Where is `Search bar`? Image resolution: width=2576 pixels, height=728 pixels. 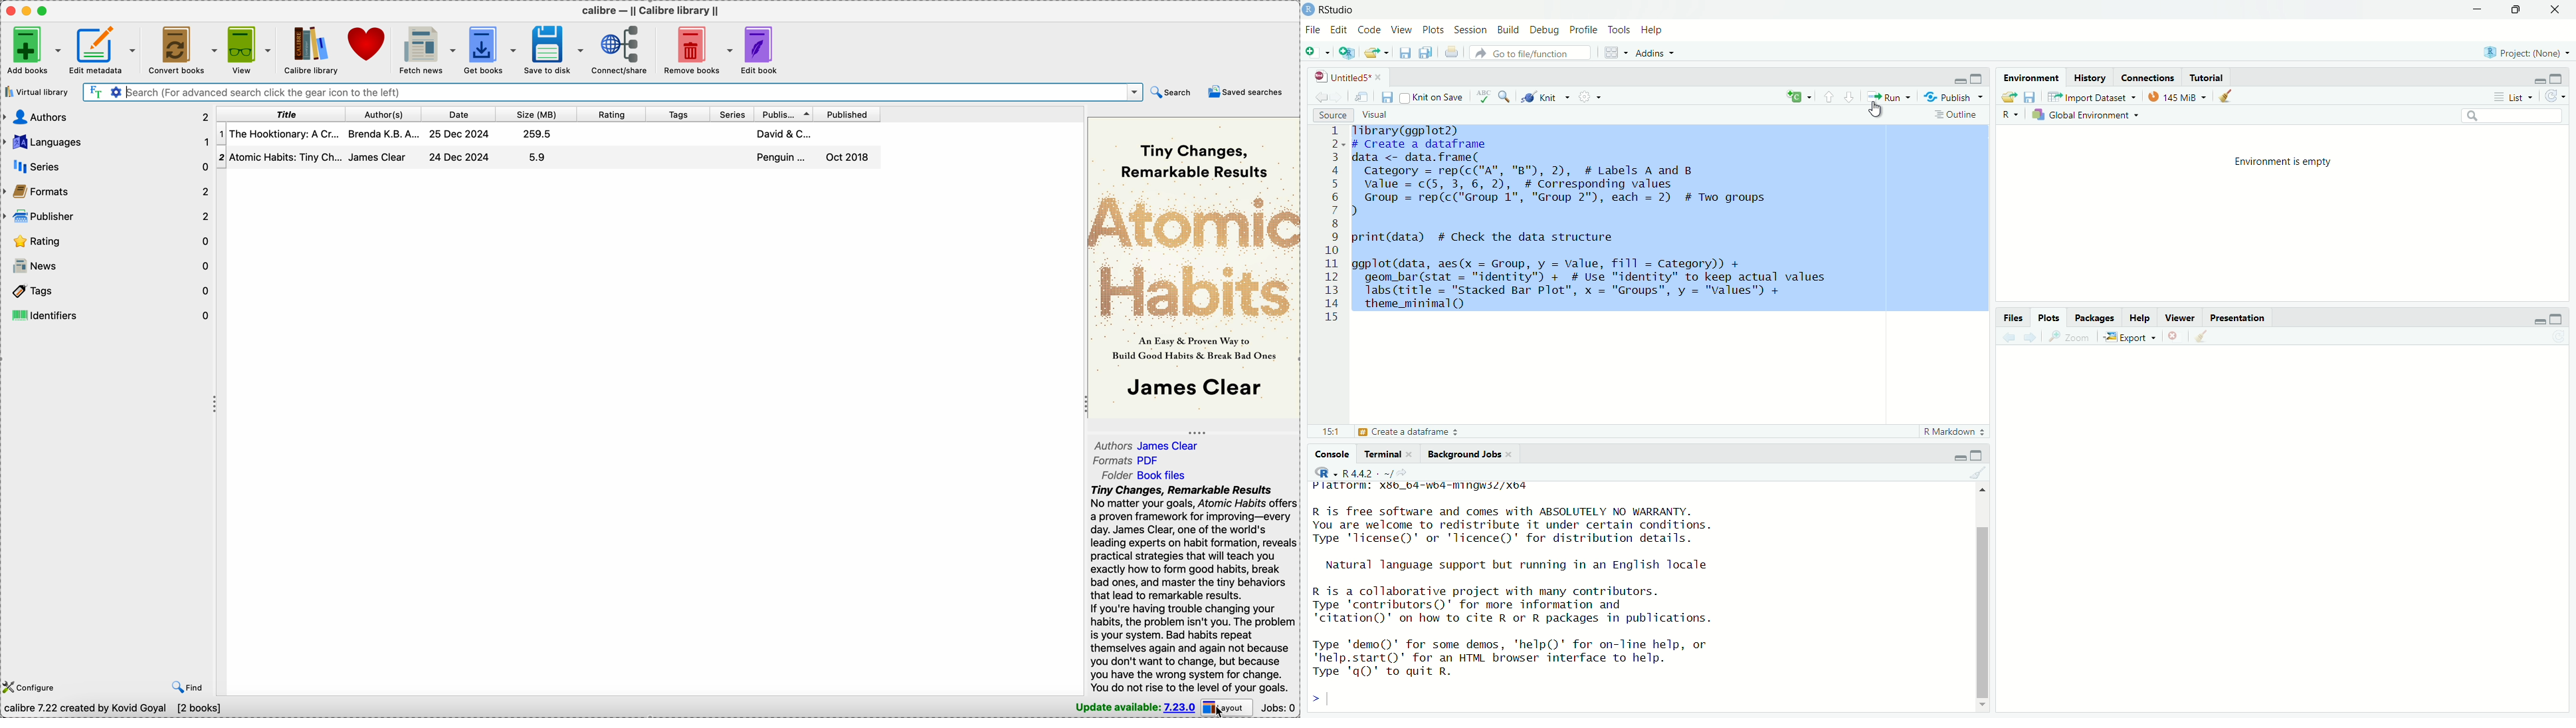
Search bar is located at coordinates (2502, 116).